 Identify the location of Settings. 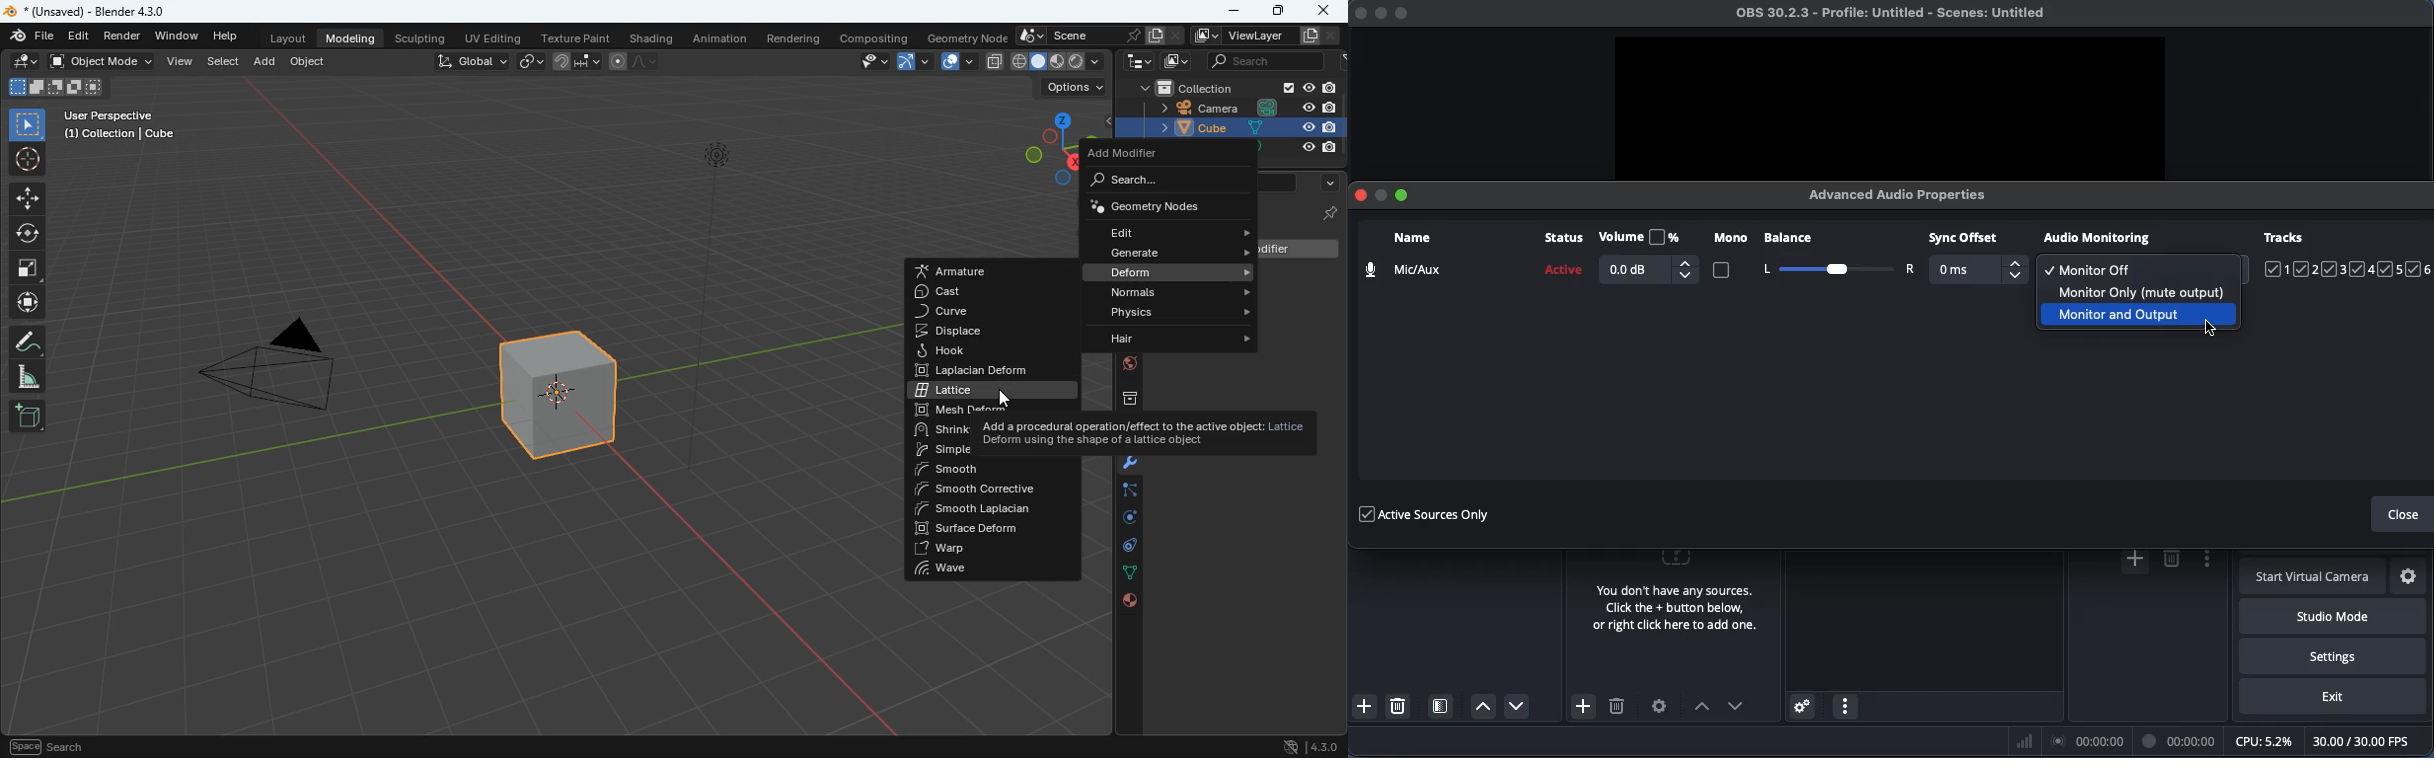
(2333, 655).